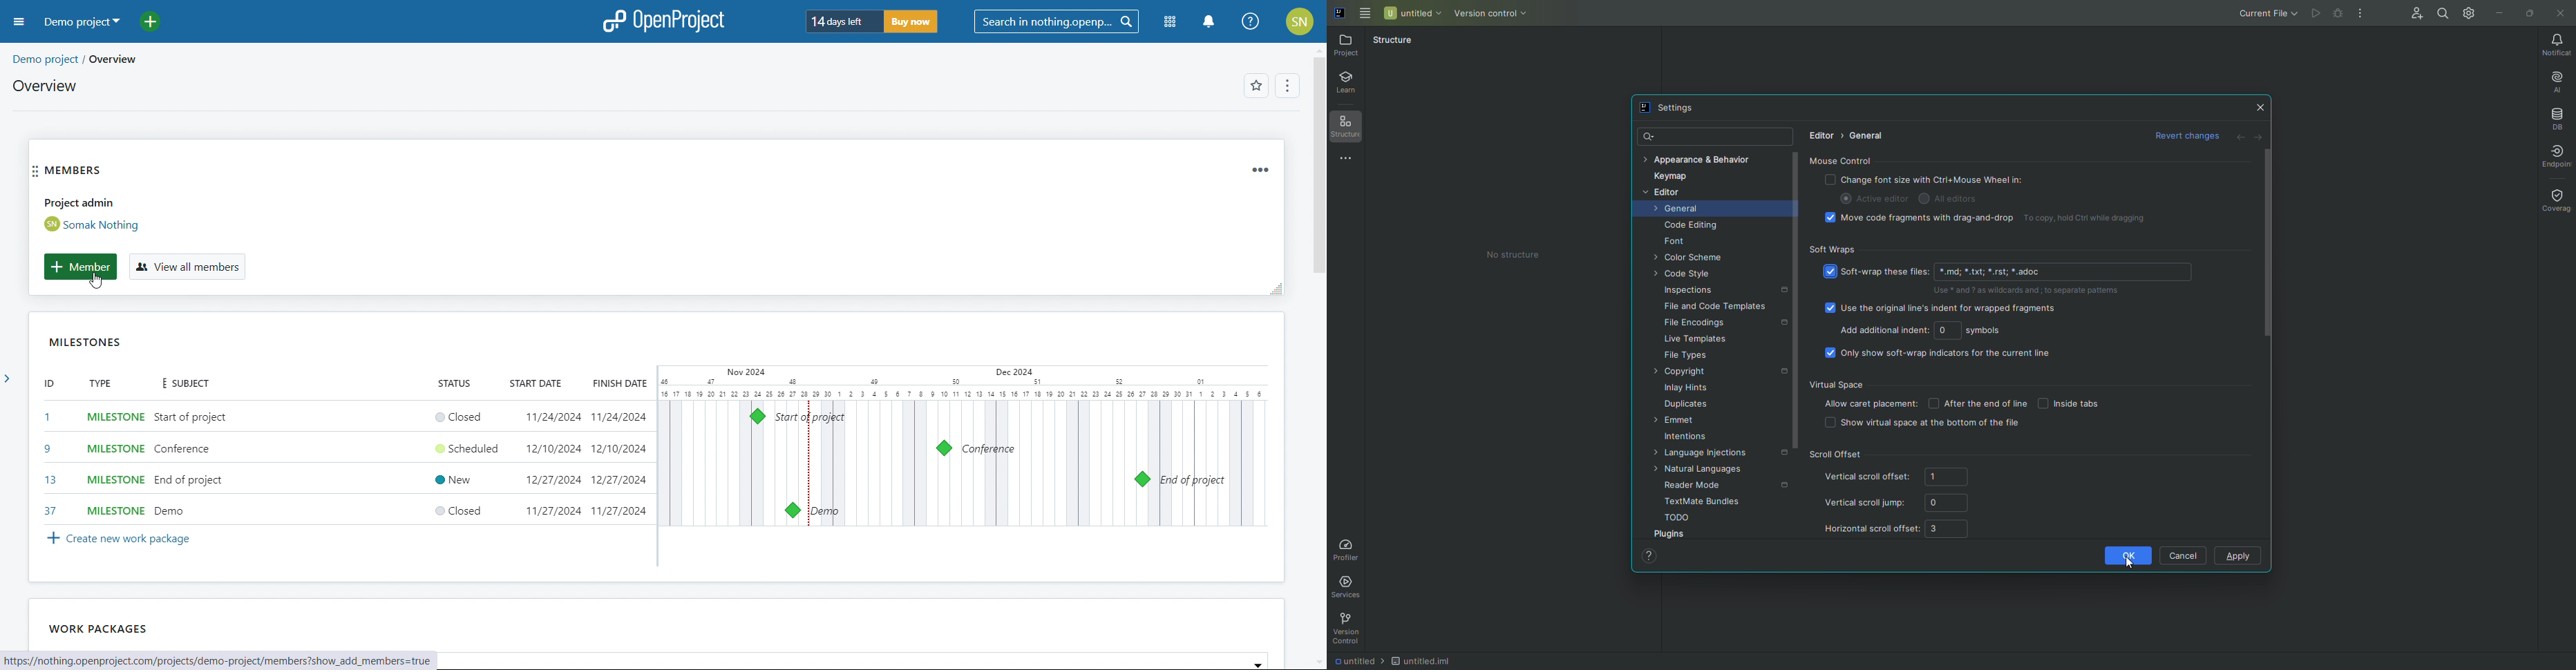  What do you see at coordinates (451, 511) in the screenshot?
I see `Closed` at bounding box center [451, 511].